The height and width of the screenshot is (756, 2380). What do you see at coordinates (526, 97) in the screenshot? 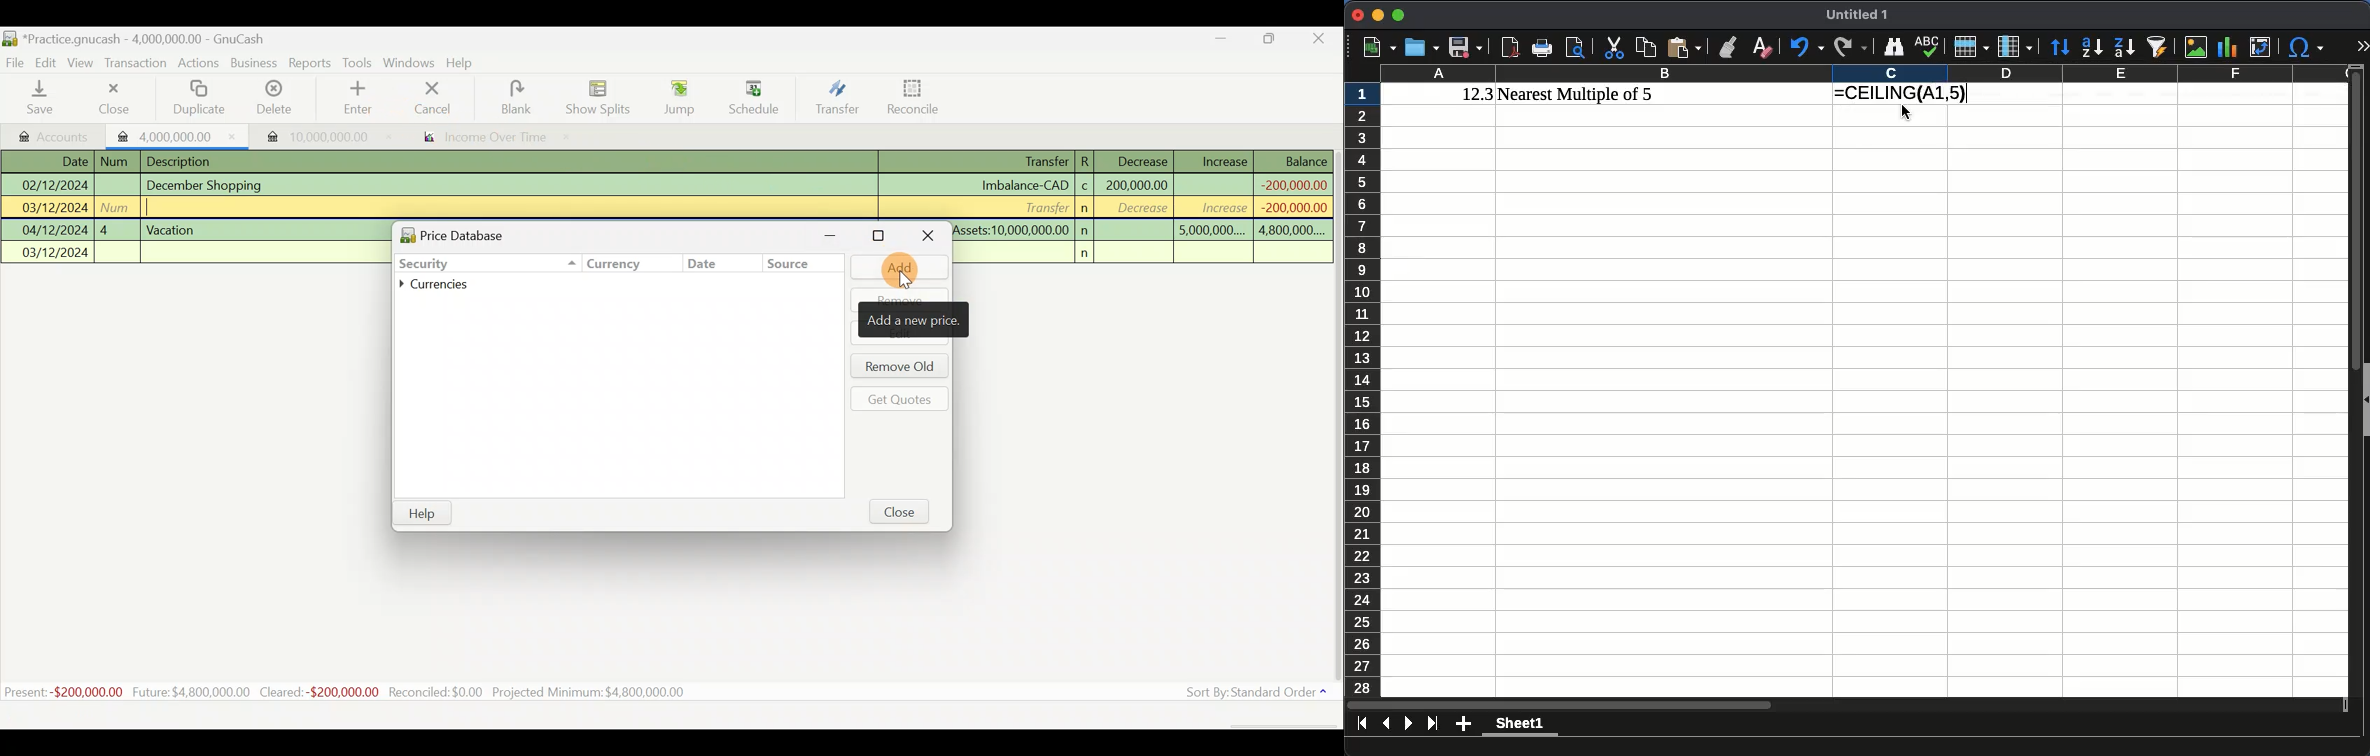
I see `blank` at bounding box center [526, 97].